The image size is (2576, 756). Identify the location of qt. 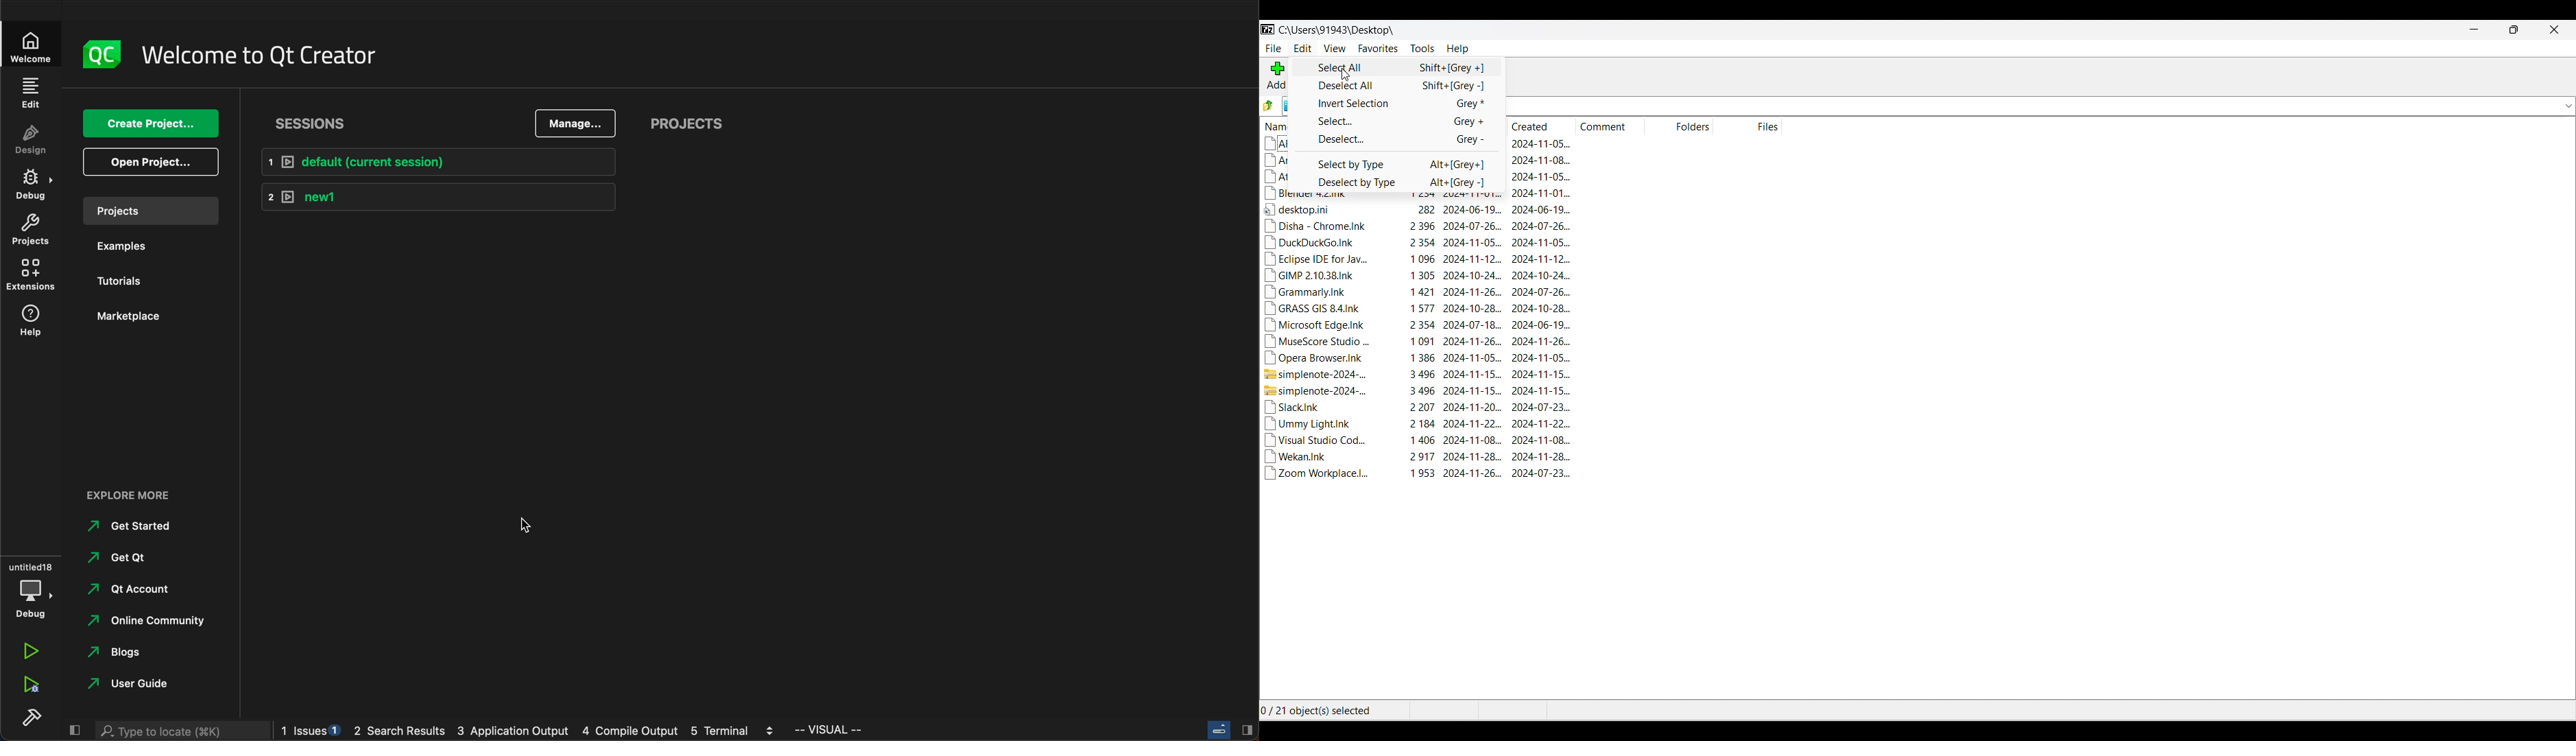
(126, 562).